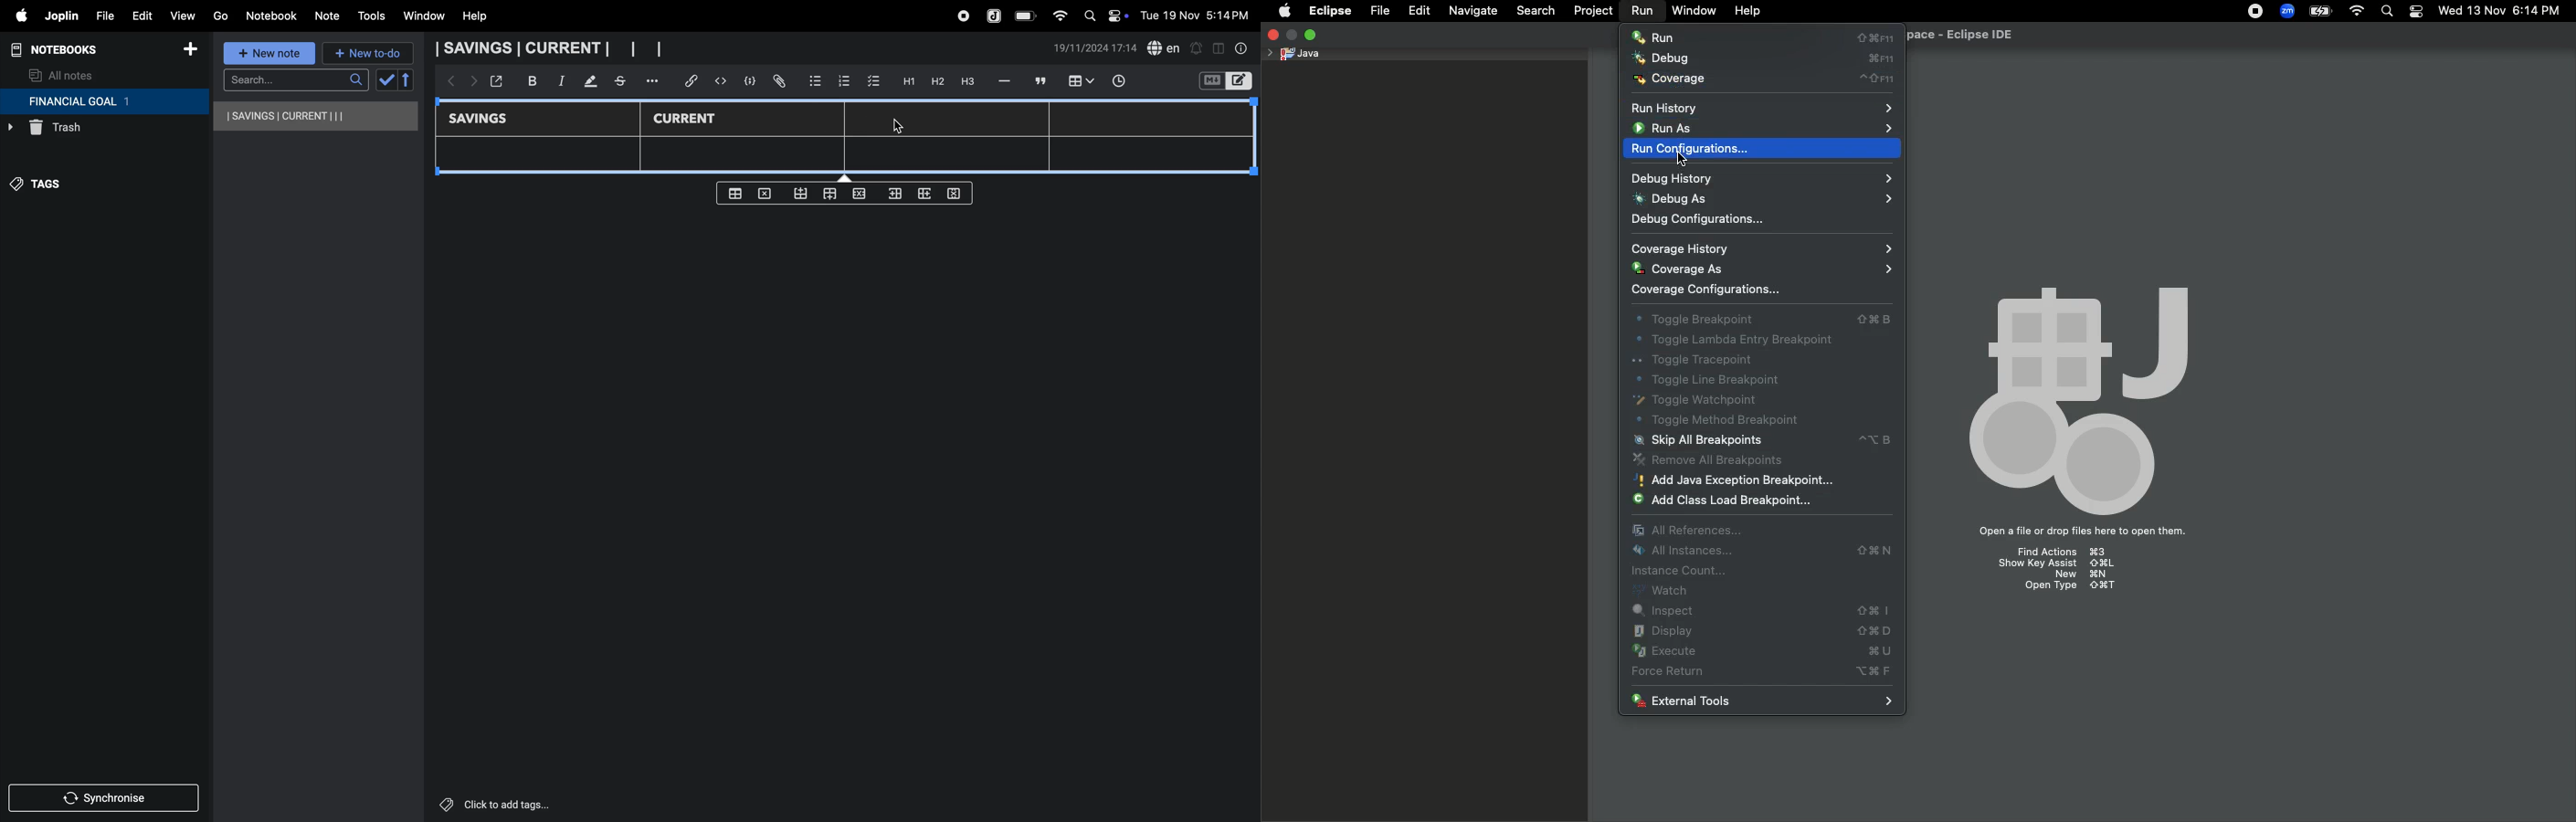 The width and height of the screenshot is (2576, 840). What do you see at coordinates (1103, 14) in the screenshot?
I see `apple widgets` at bounding box center [1103, 14].